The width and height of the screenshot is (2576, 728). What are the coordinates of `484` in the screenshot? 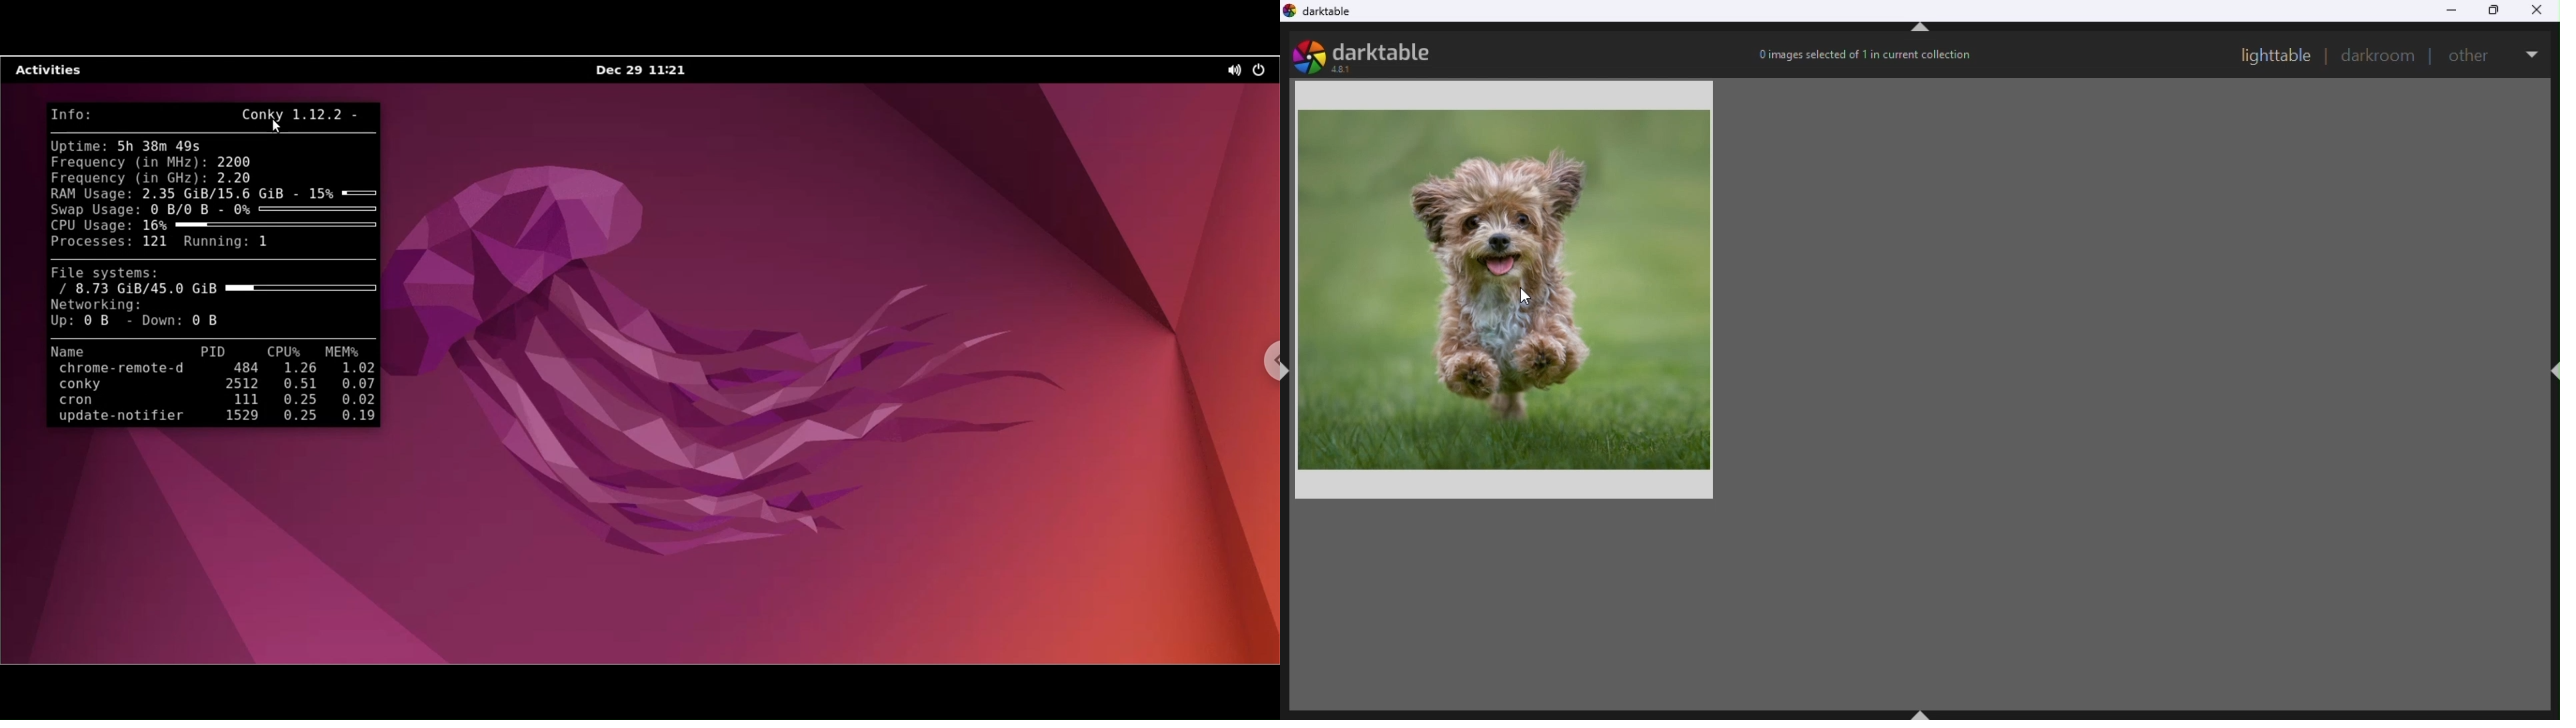 It's located at (239, 369).